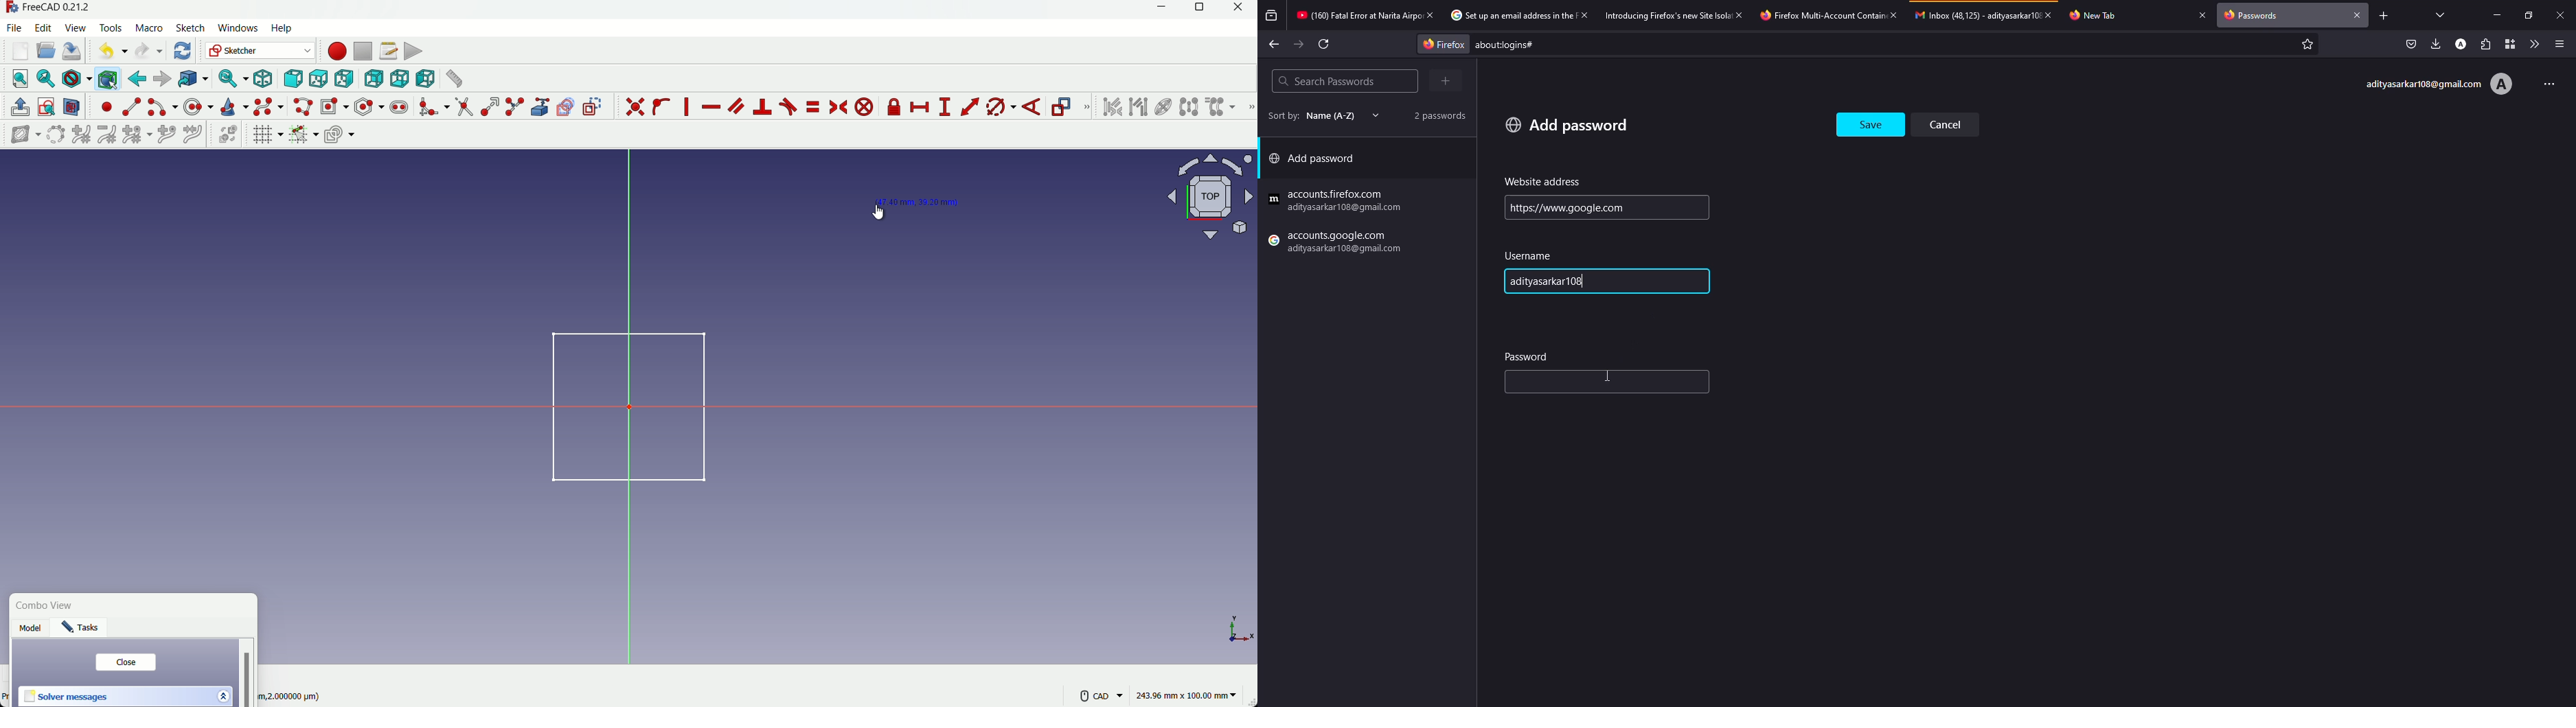 Image resolution: width=2576 pixels, height=728 pixels. What do you see at coordinates (20, 135) in the screenshot?
I see `show/hide b spiline layer information` at bounding box center [20, 135].